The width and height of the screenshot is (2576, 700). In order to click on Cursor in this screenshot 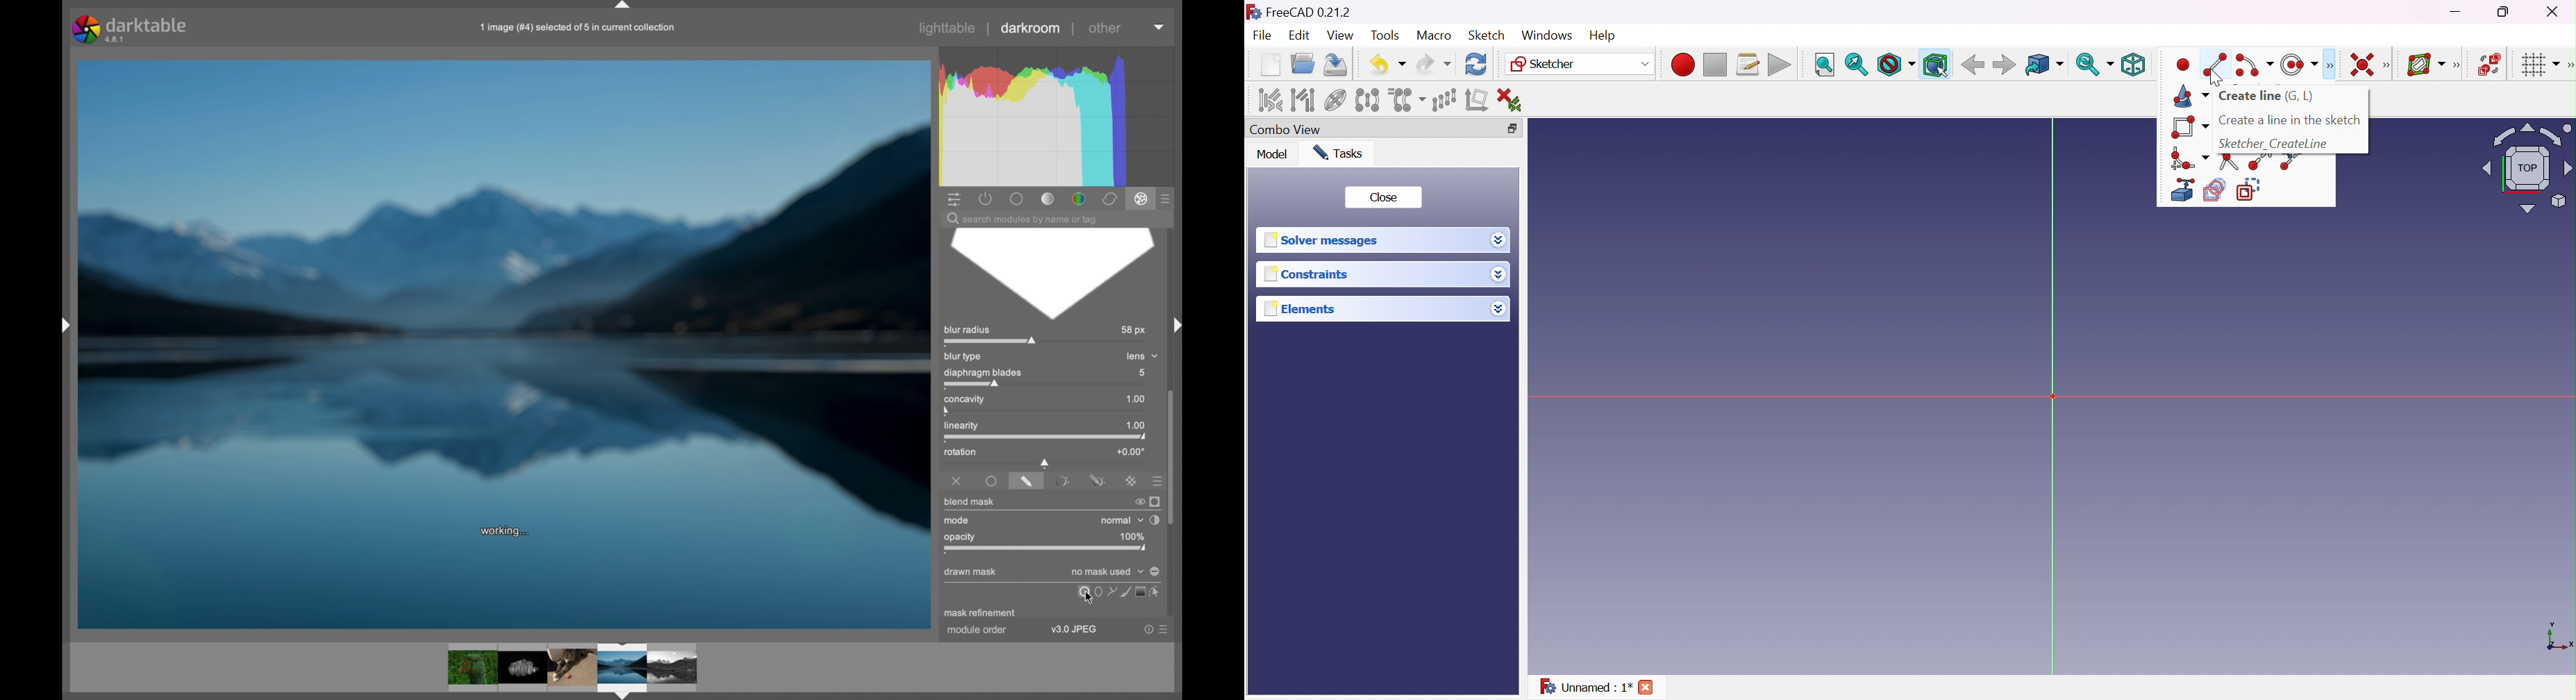, I will do `click(2219, 76)`.